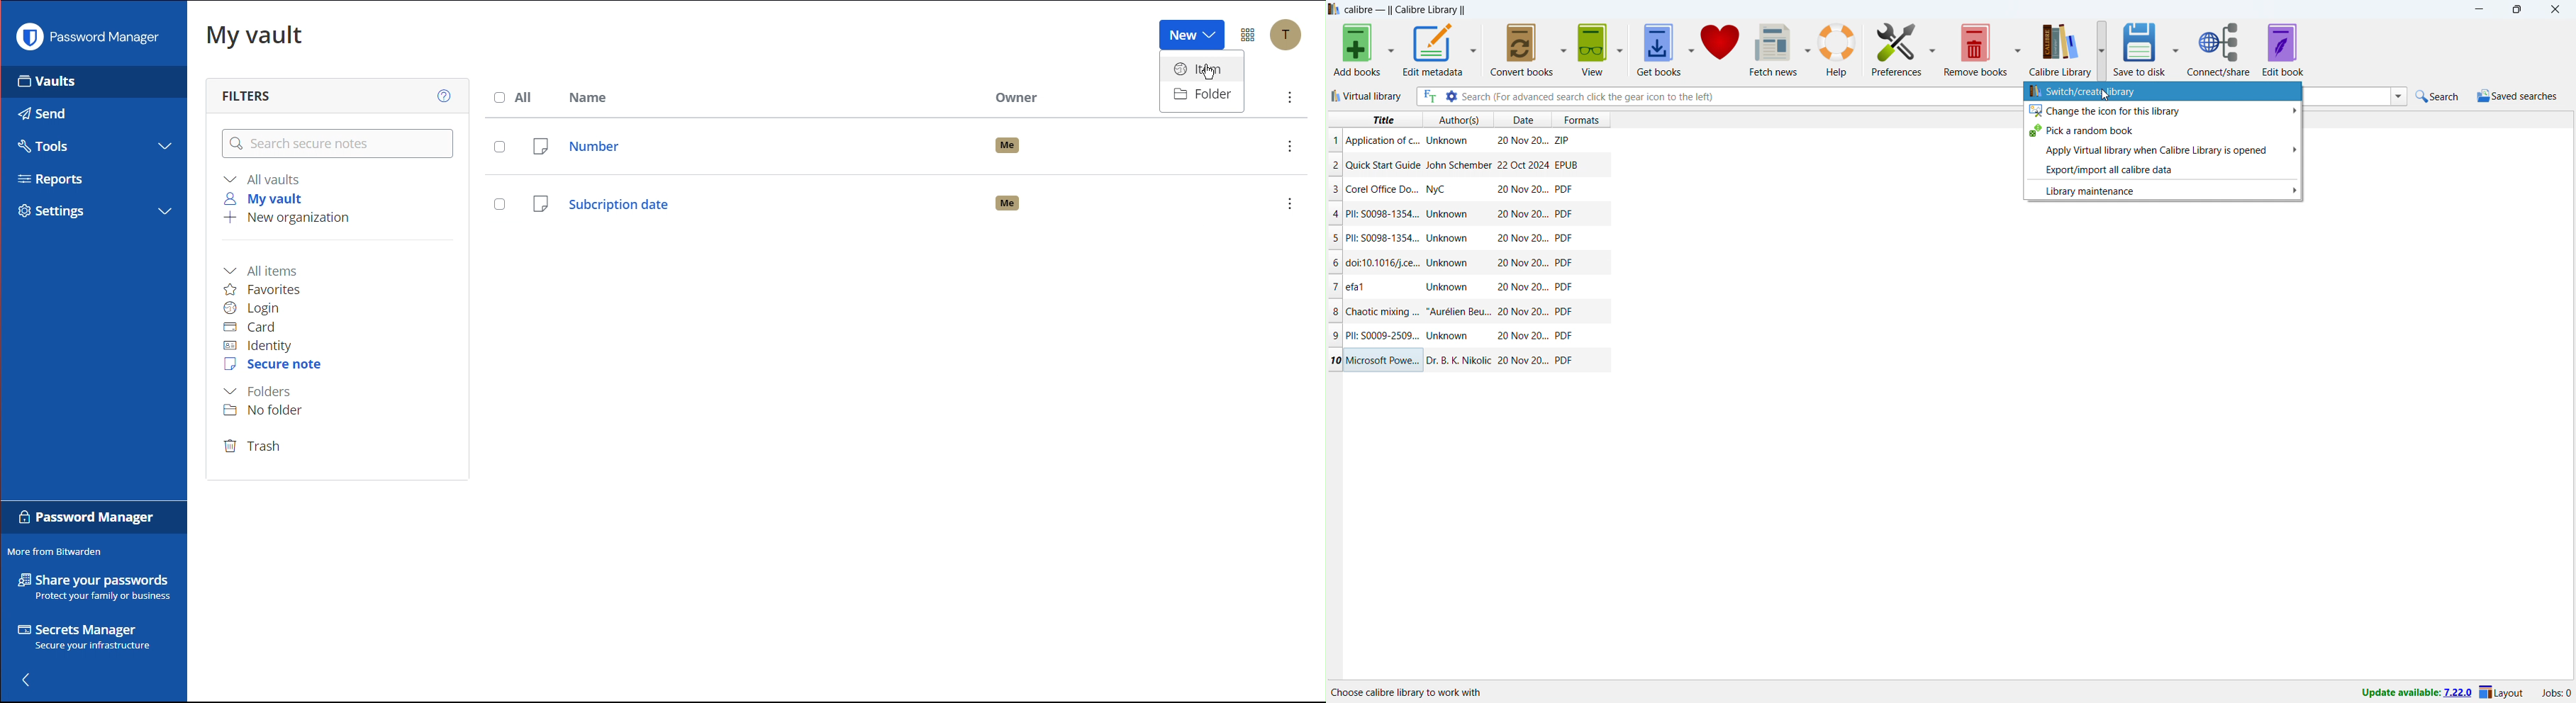  I want to click on Options, so click(1249, 34).